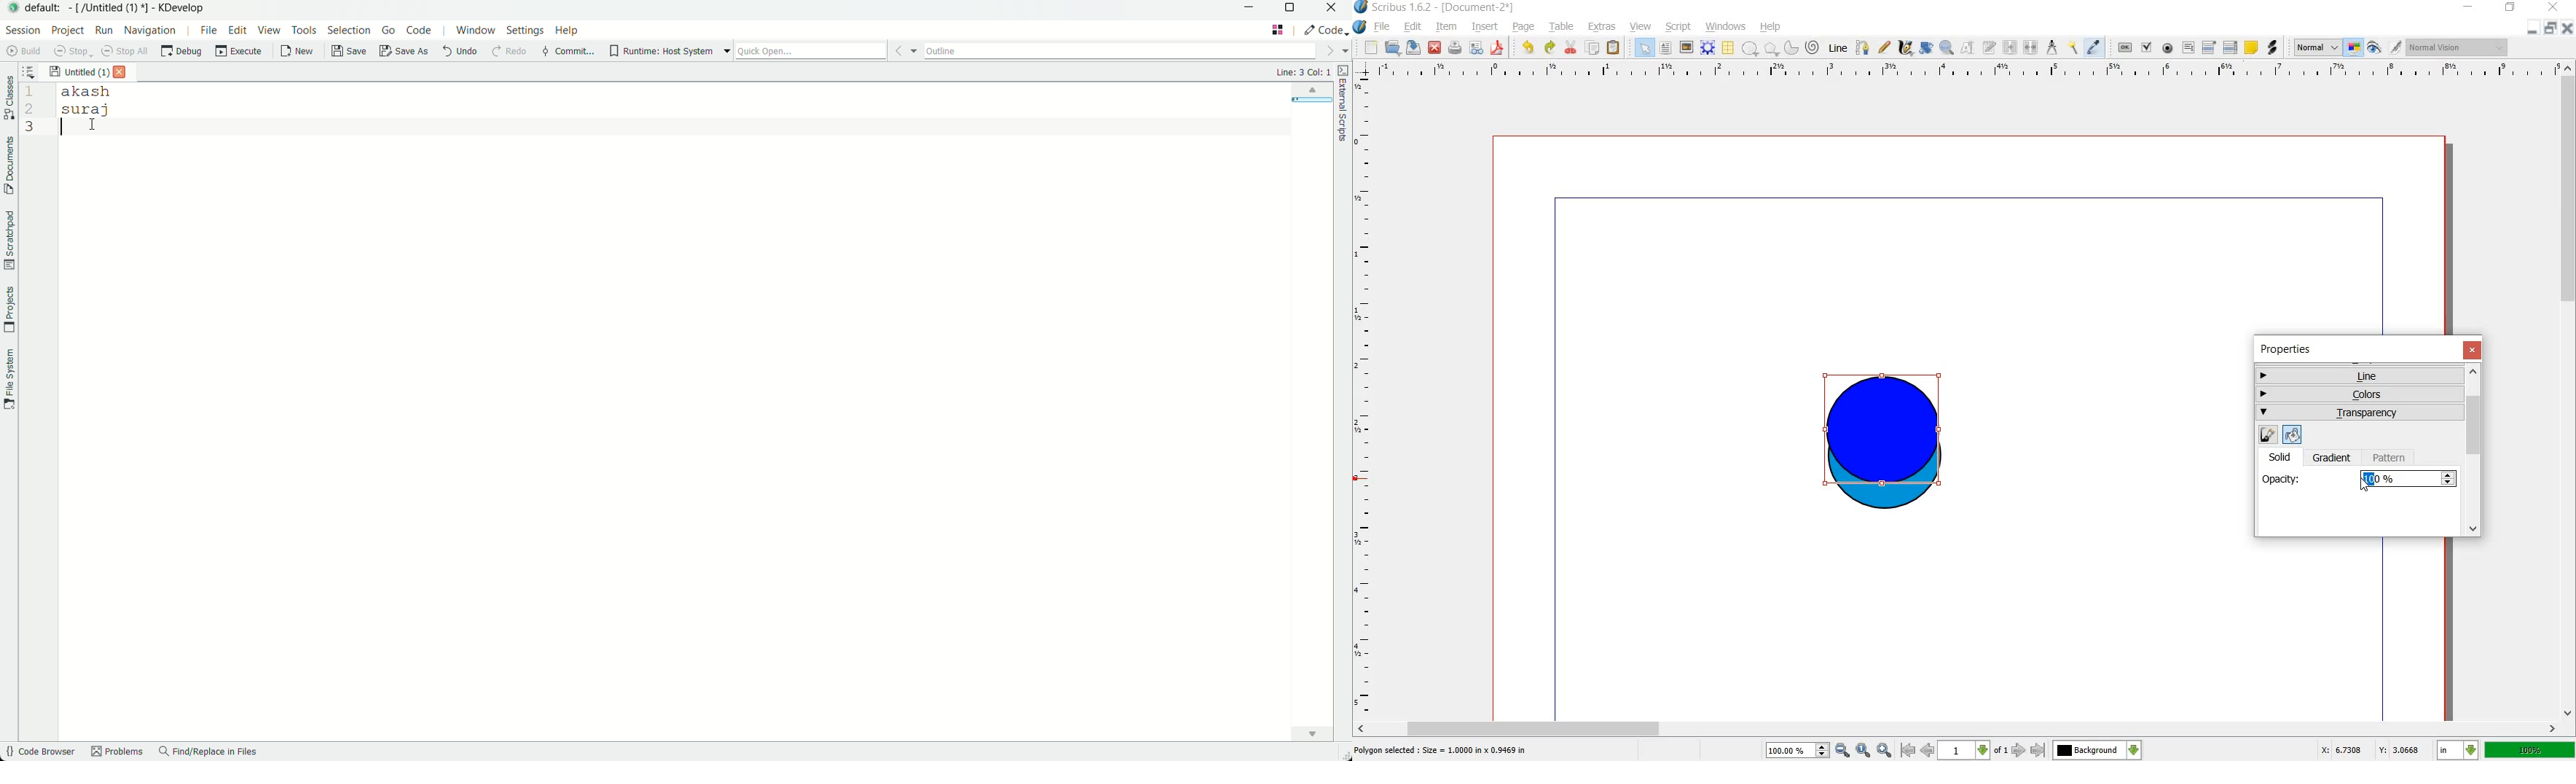  What do you see at coordinates (2290, 349) in the screenshot?
I see `properties` at bounding box center [2290, 349].